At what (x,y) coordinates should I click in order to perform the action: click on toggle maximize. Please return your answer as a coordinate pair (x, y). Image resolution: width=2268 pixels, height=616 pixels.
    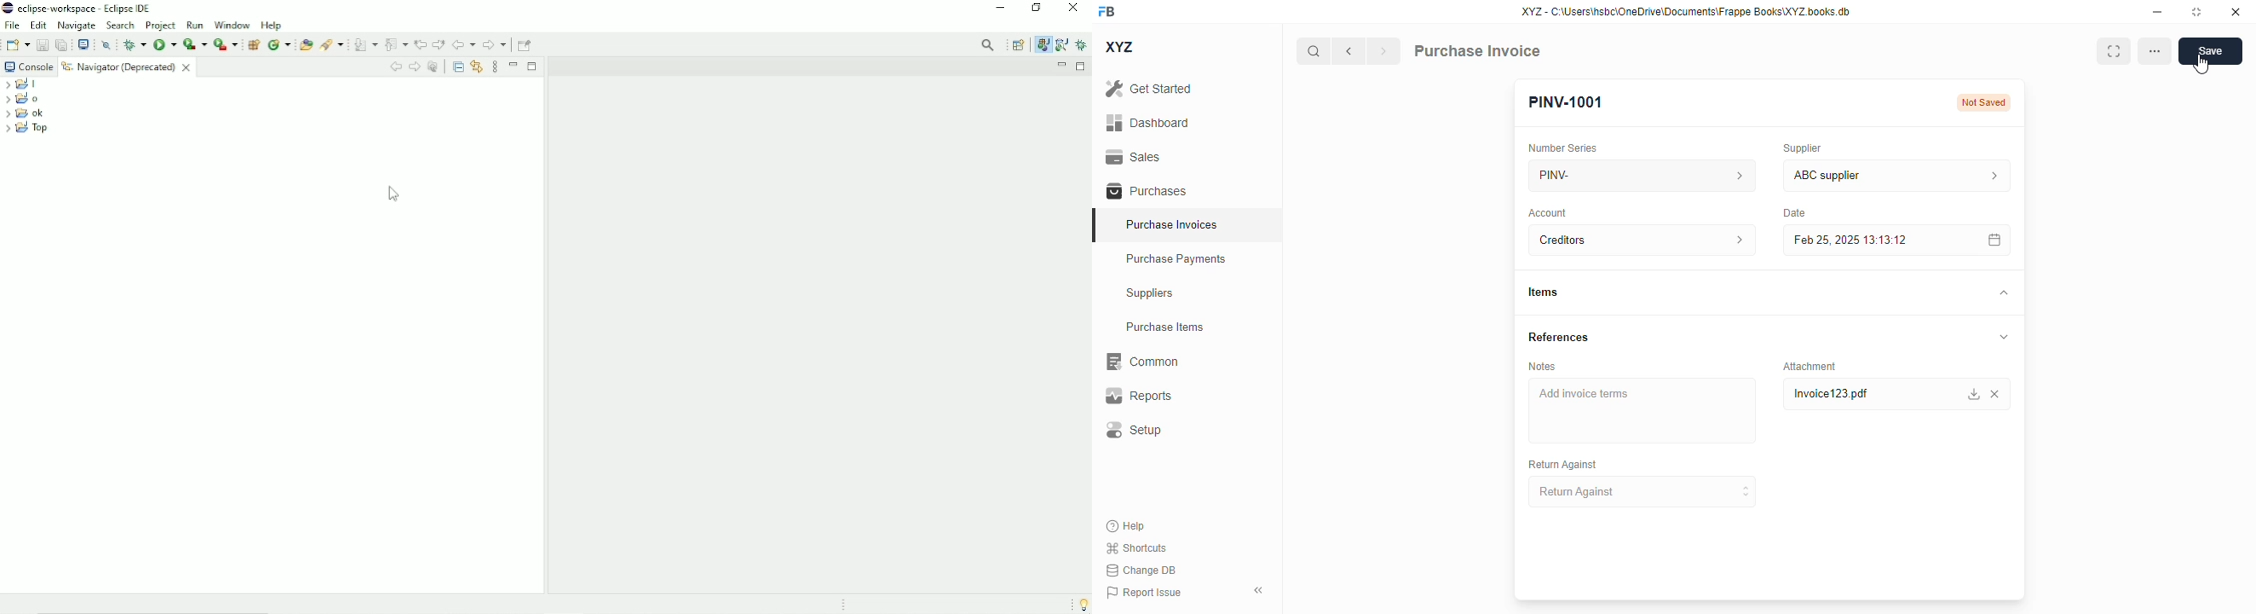
    Looking at the image, I should click on (2196, 11).